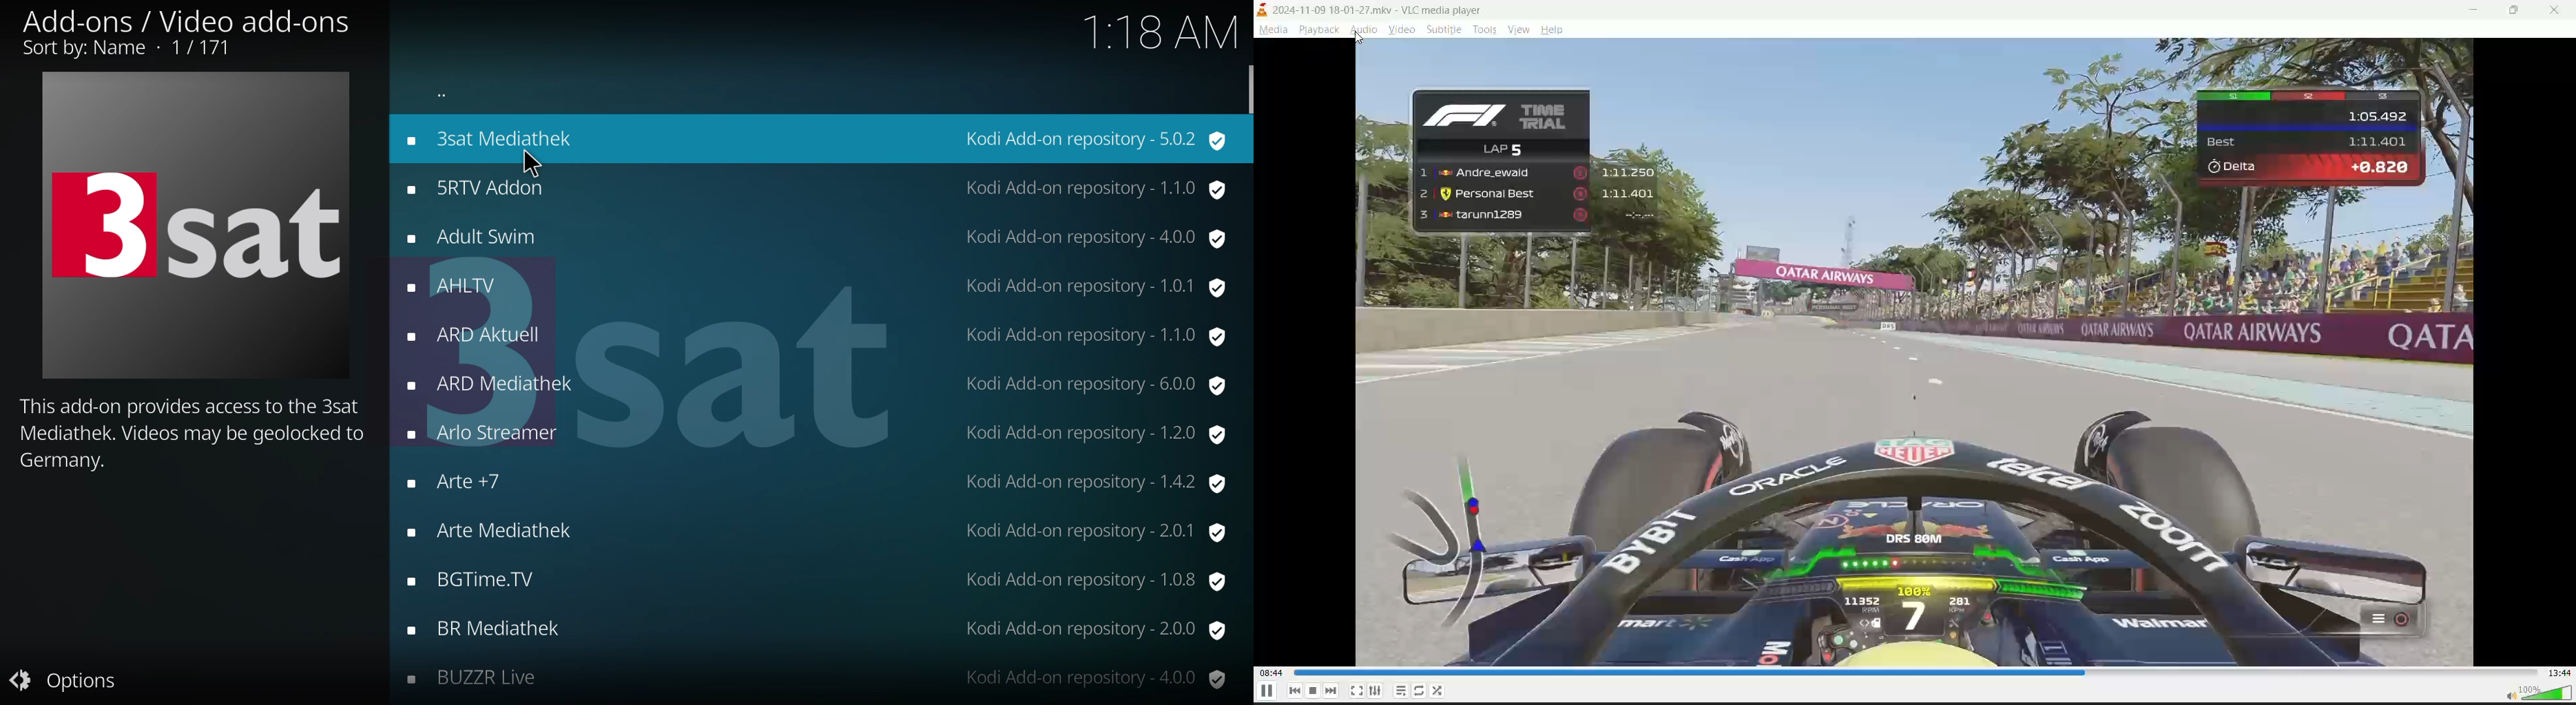 This screenshot has height=728, width=2576. Describe the element at coordinates (470, 237) in the screenshot. I see `add-ons` at that location.